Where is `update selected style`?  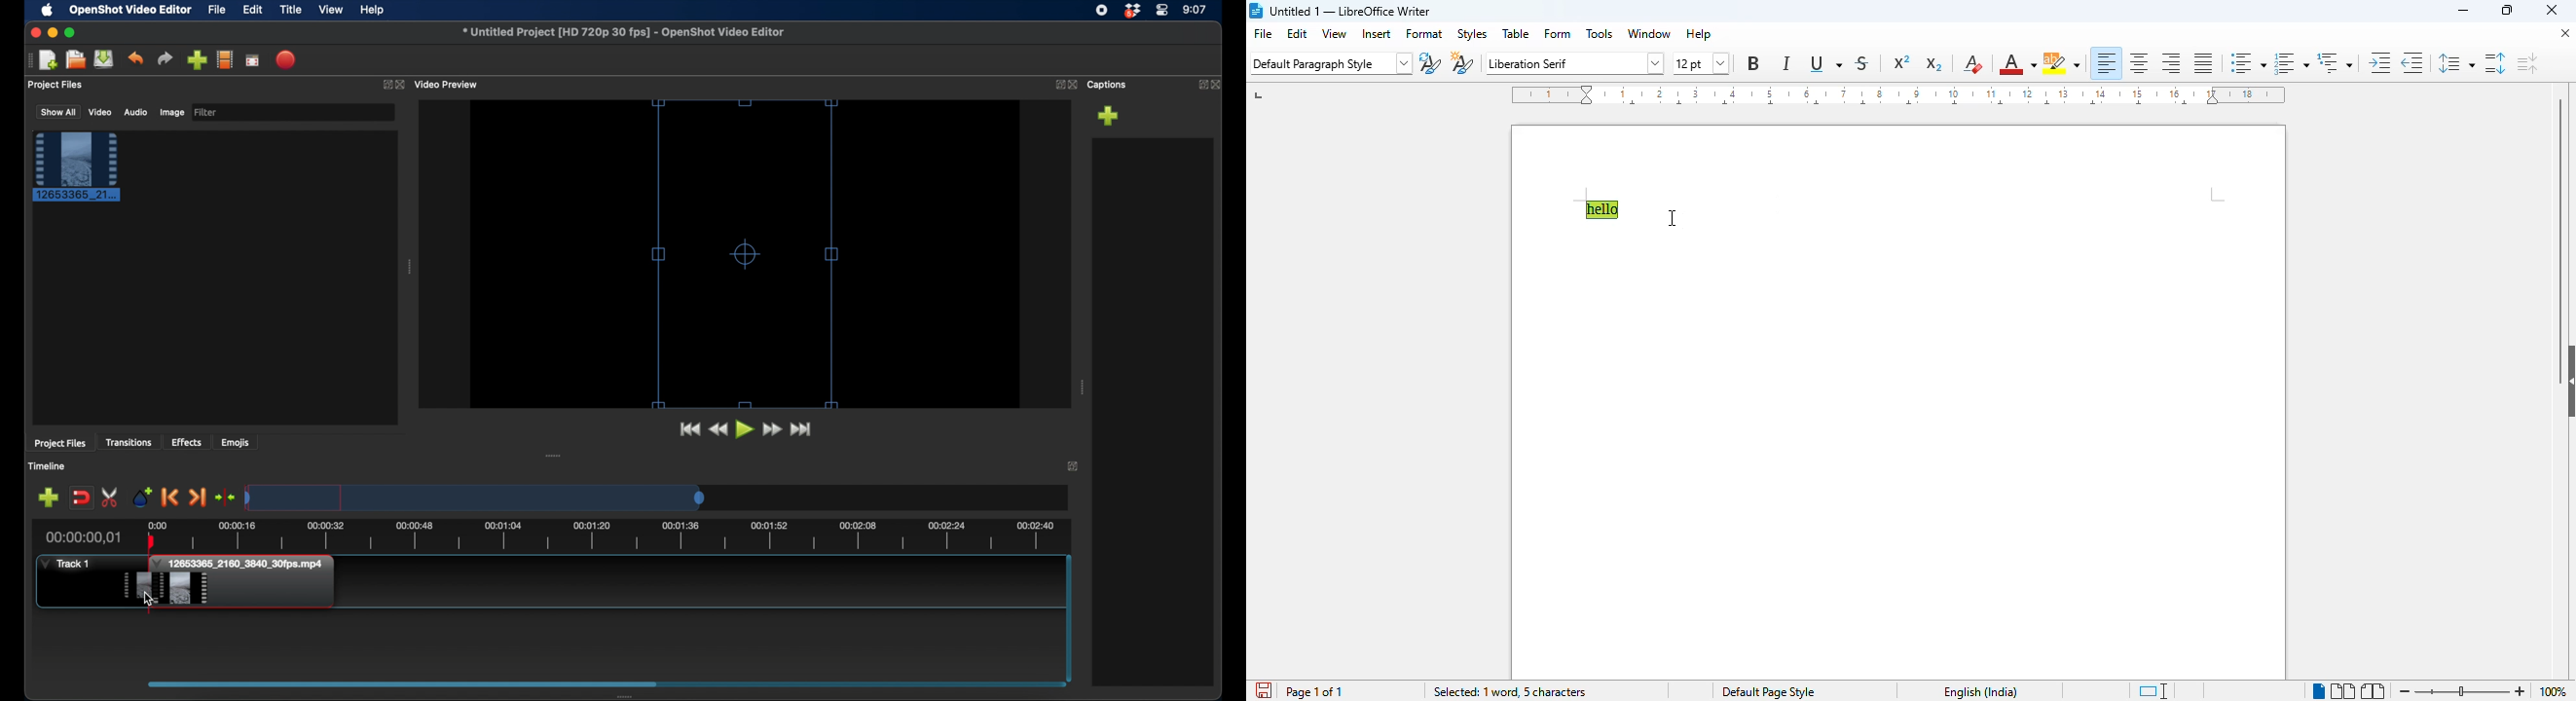
update selected style is located at coordinates (1430, 63).